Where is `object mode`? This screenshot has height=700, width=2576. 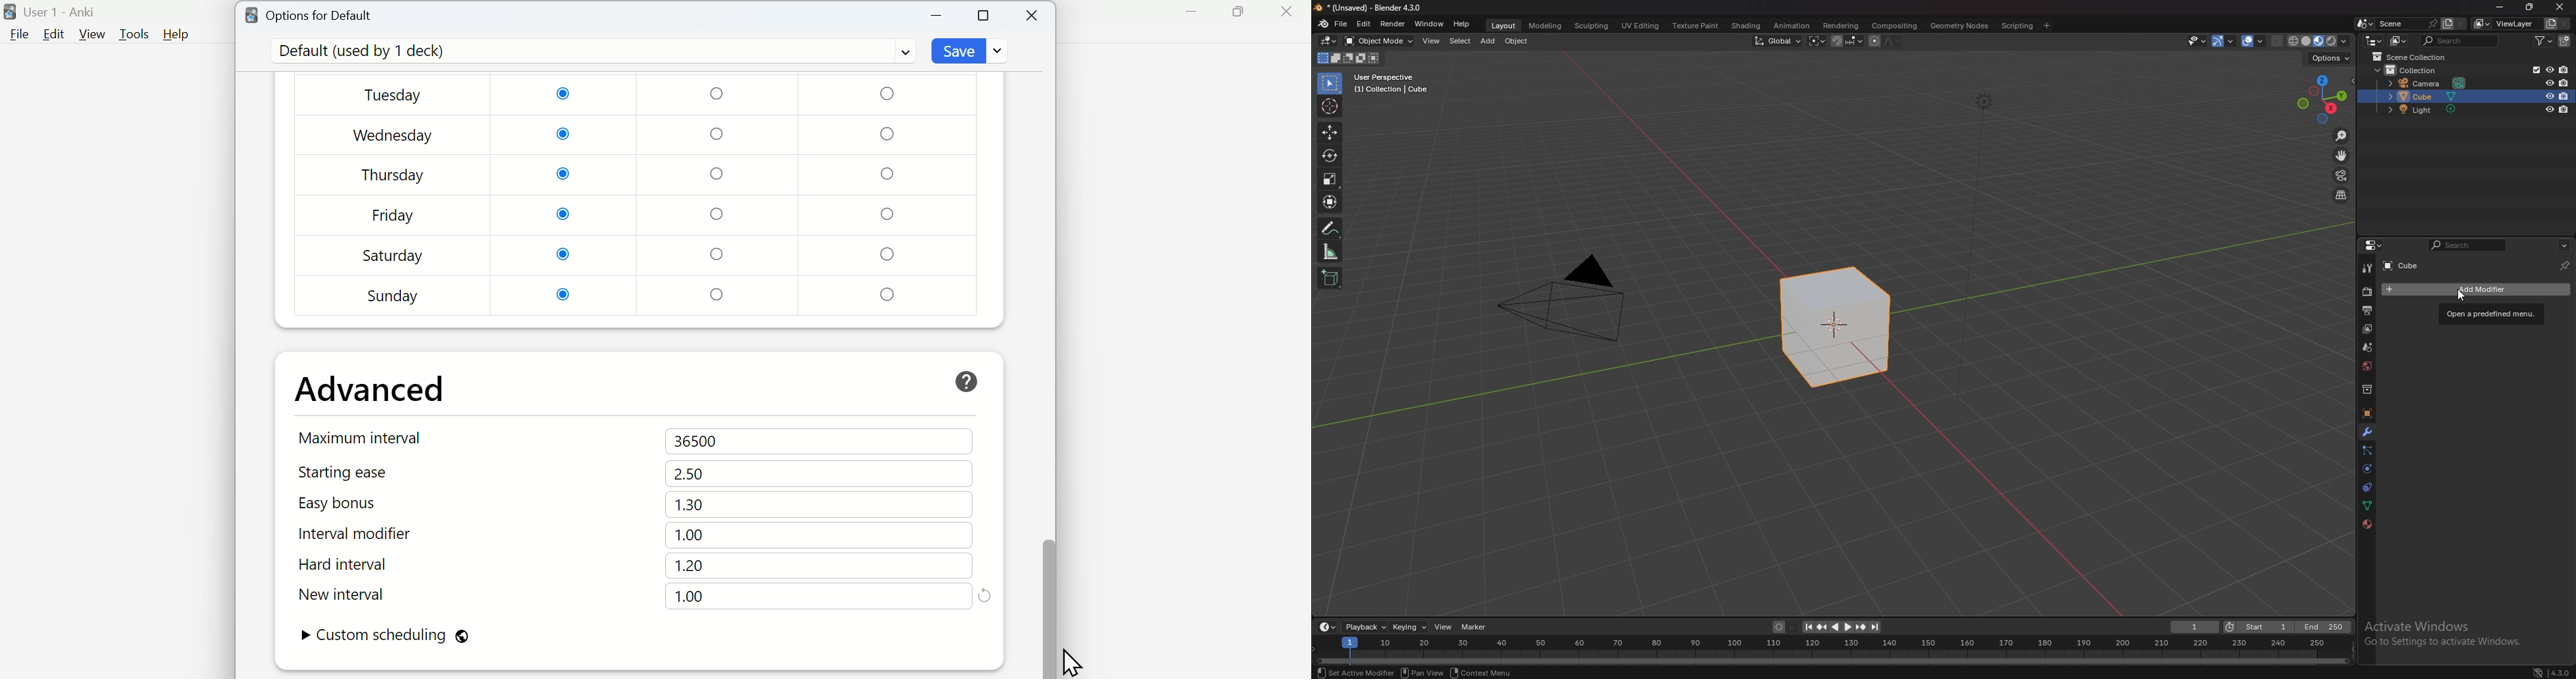
object mode is located at coordinates (1379, 40).